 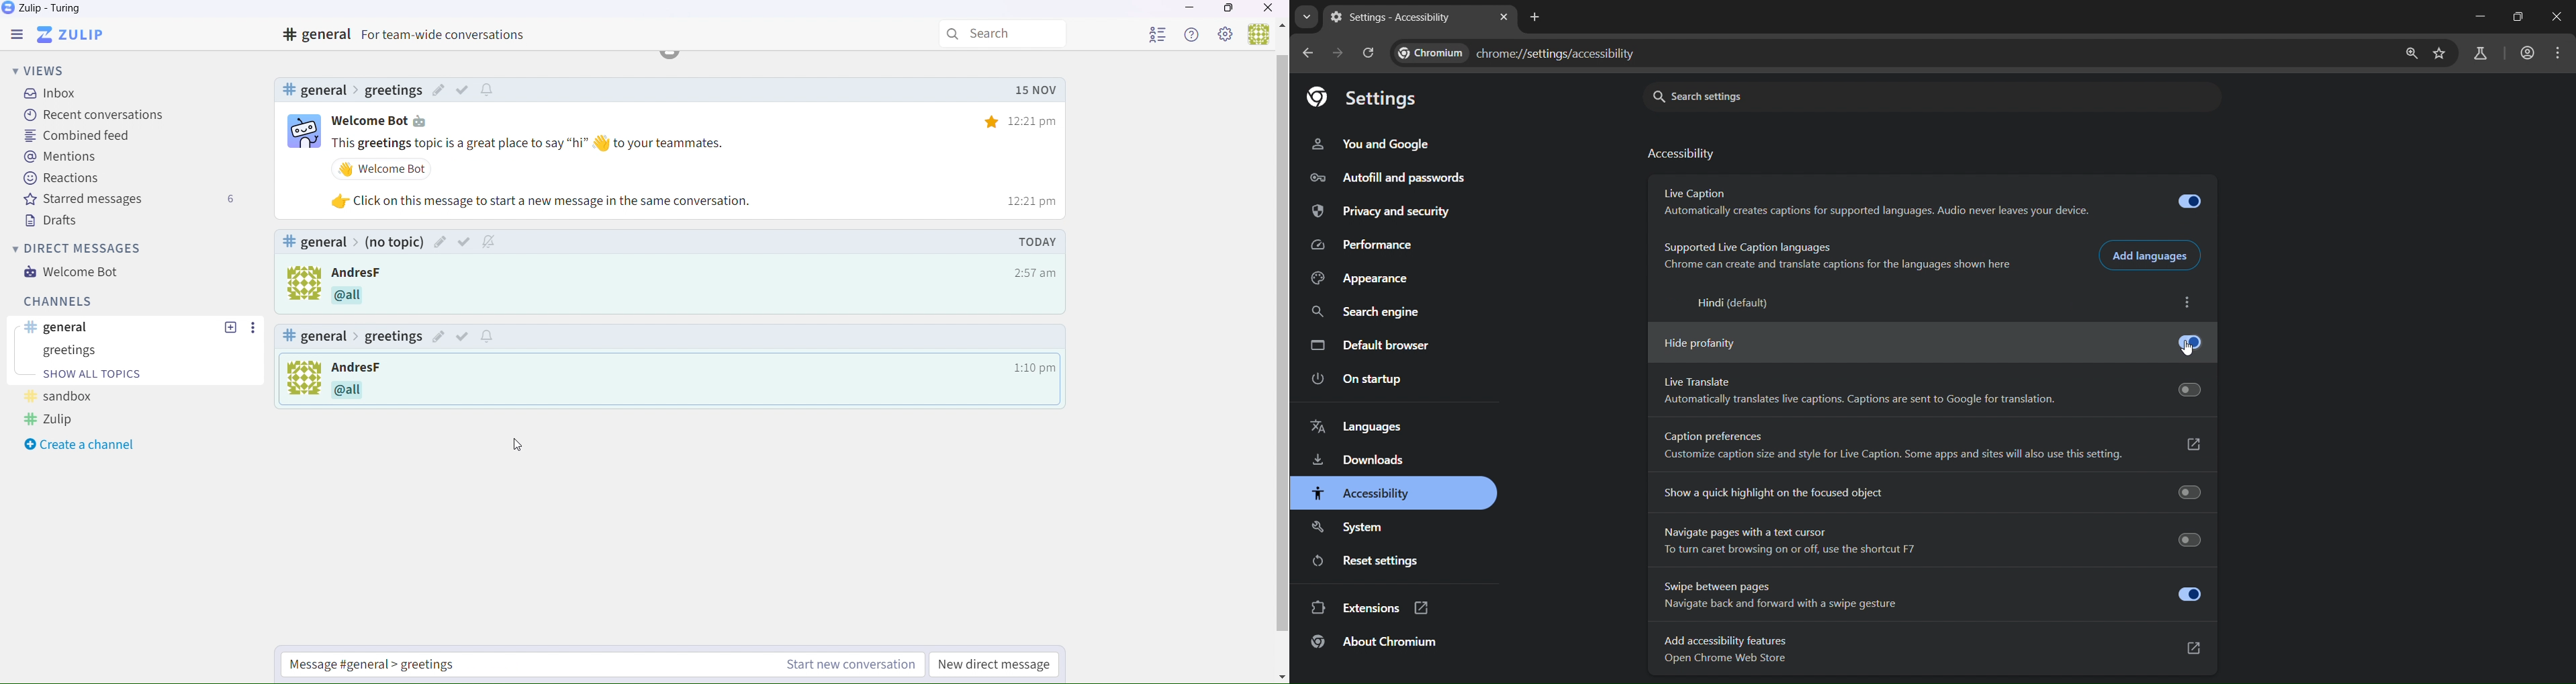 What do you see at coordinates (533, 144) in the screenshot?
I see `` at bounding box center [533, 144].